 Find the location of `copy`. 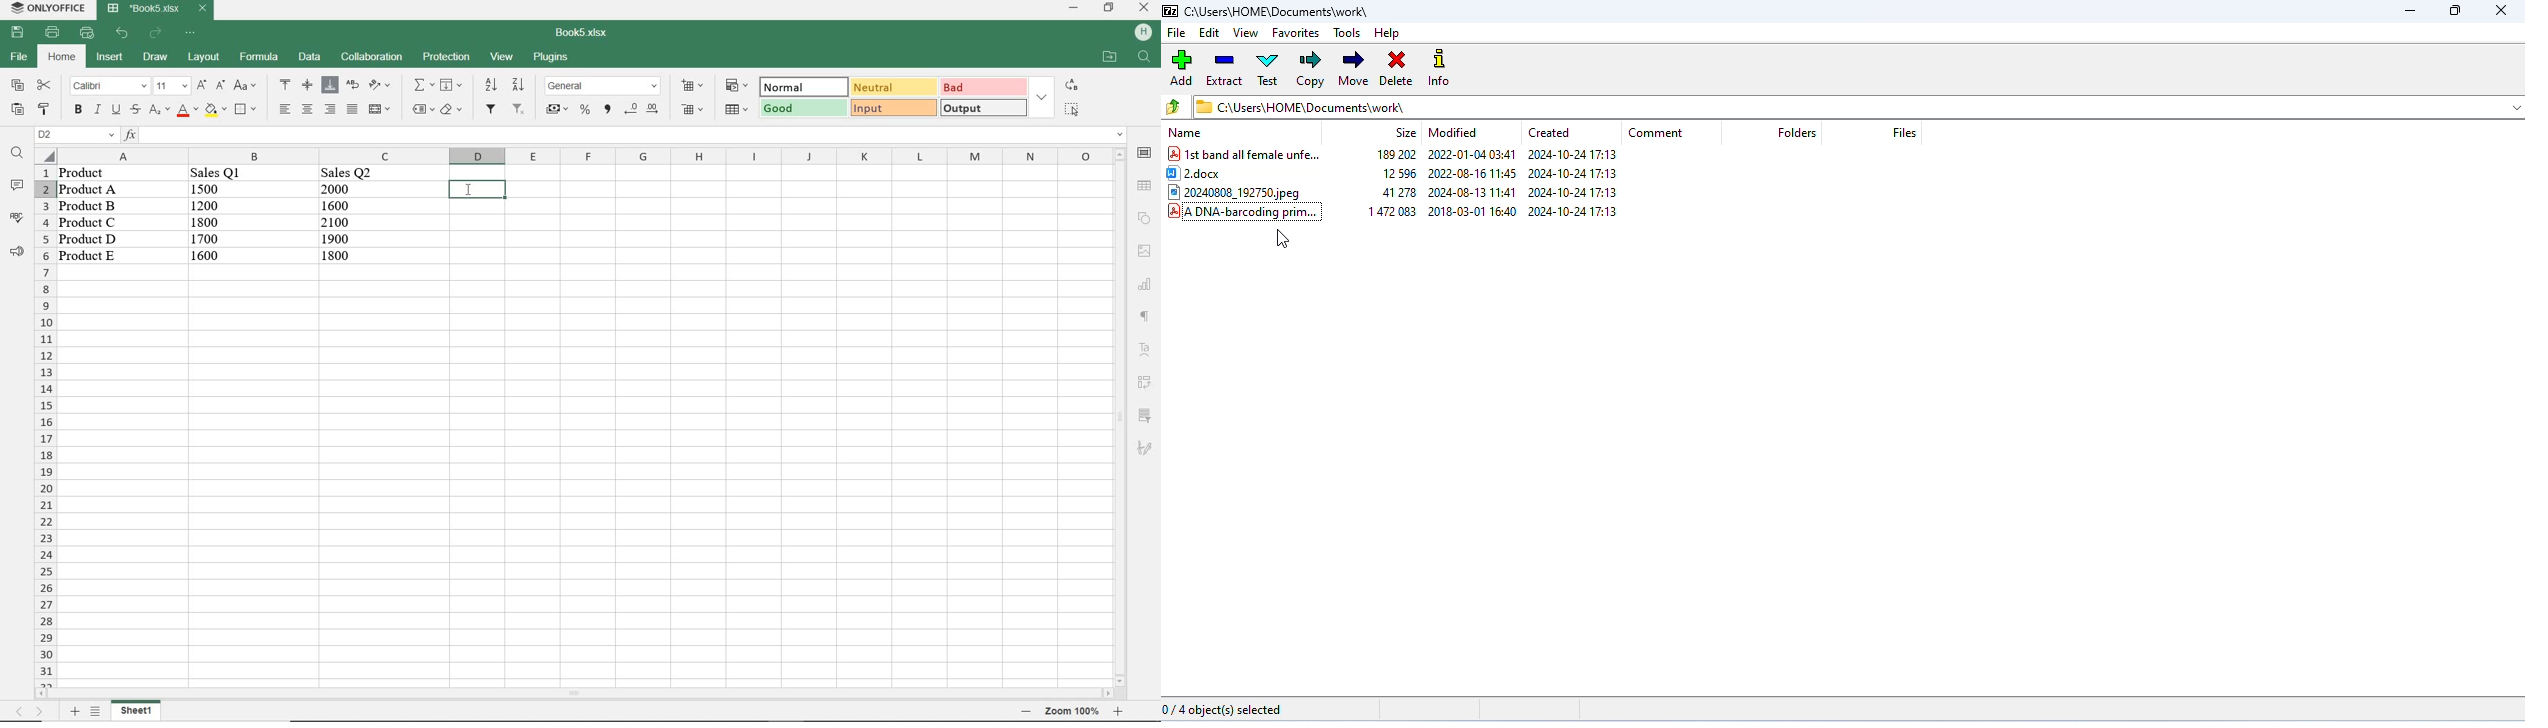

copy is located at coordinates (17, 84).